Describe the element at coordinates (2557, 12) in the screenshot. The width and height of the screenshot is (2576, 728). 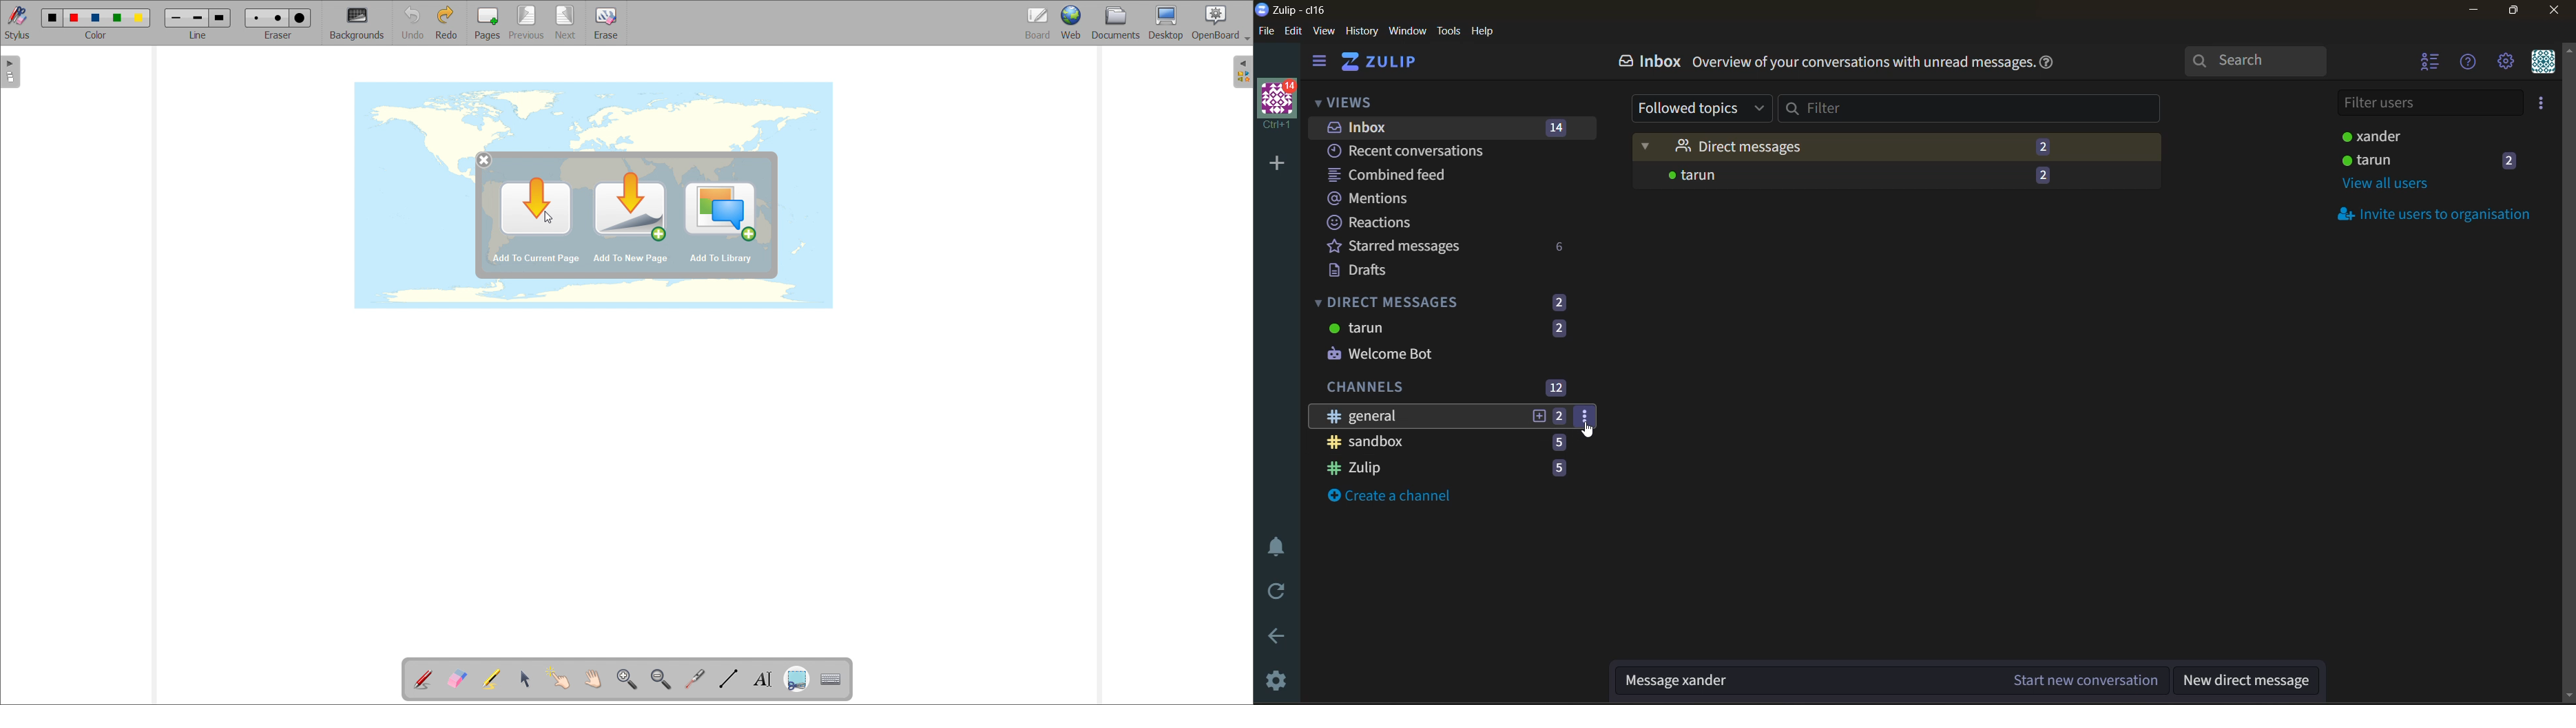
I see `close` at that location.